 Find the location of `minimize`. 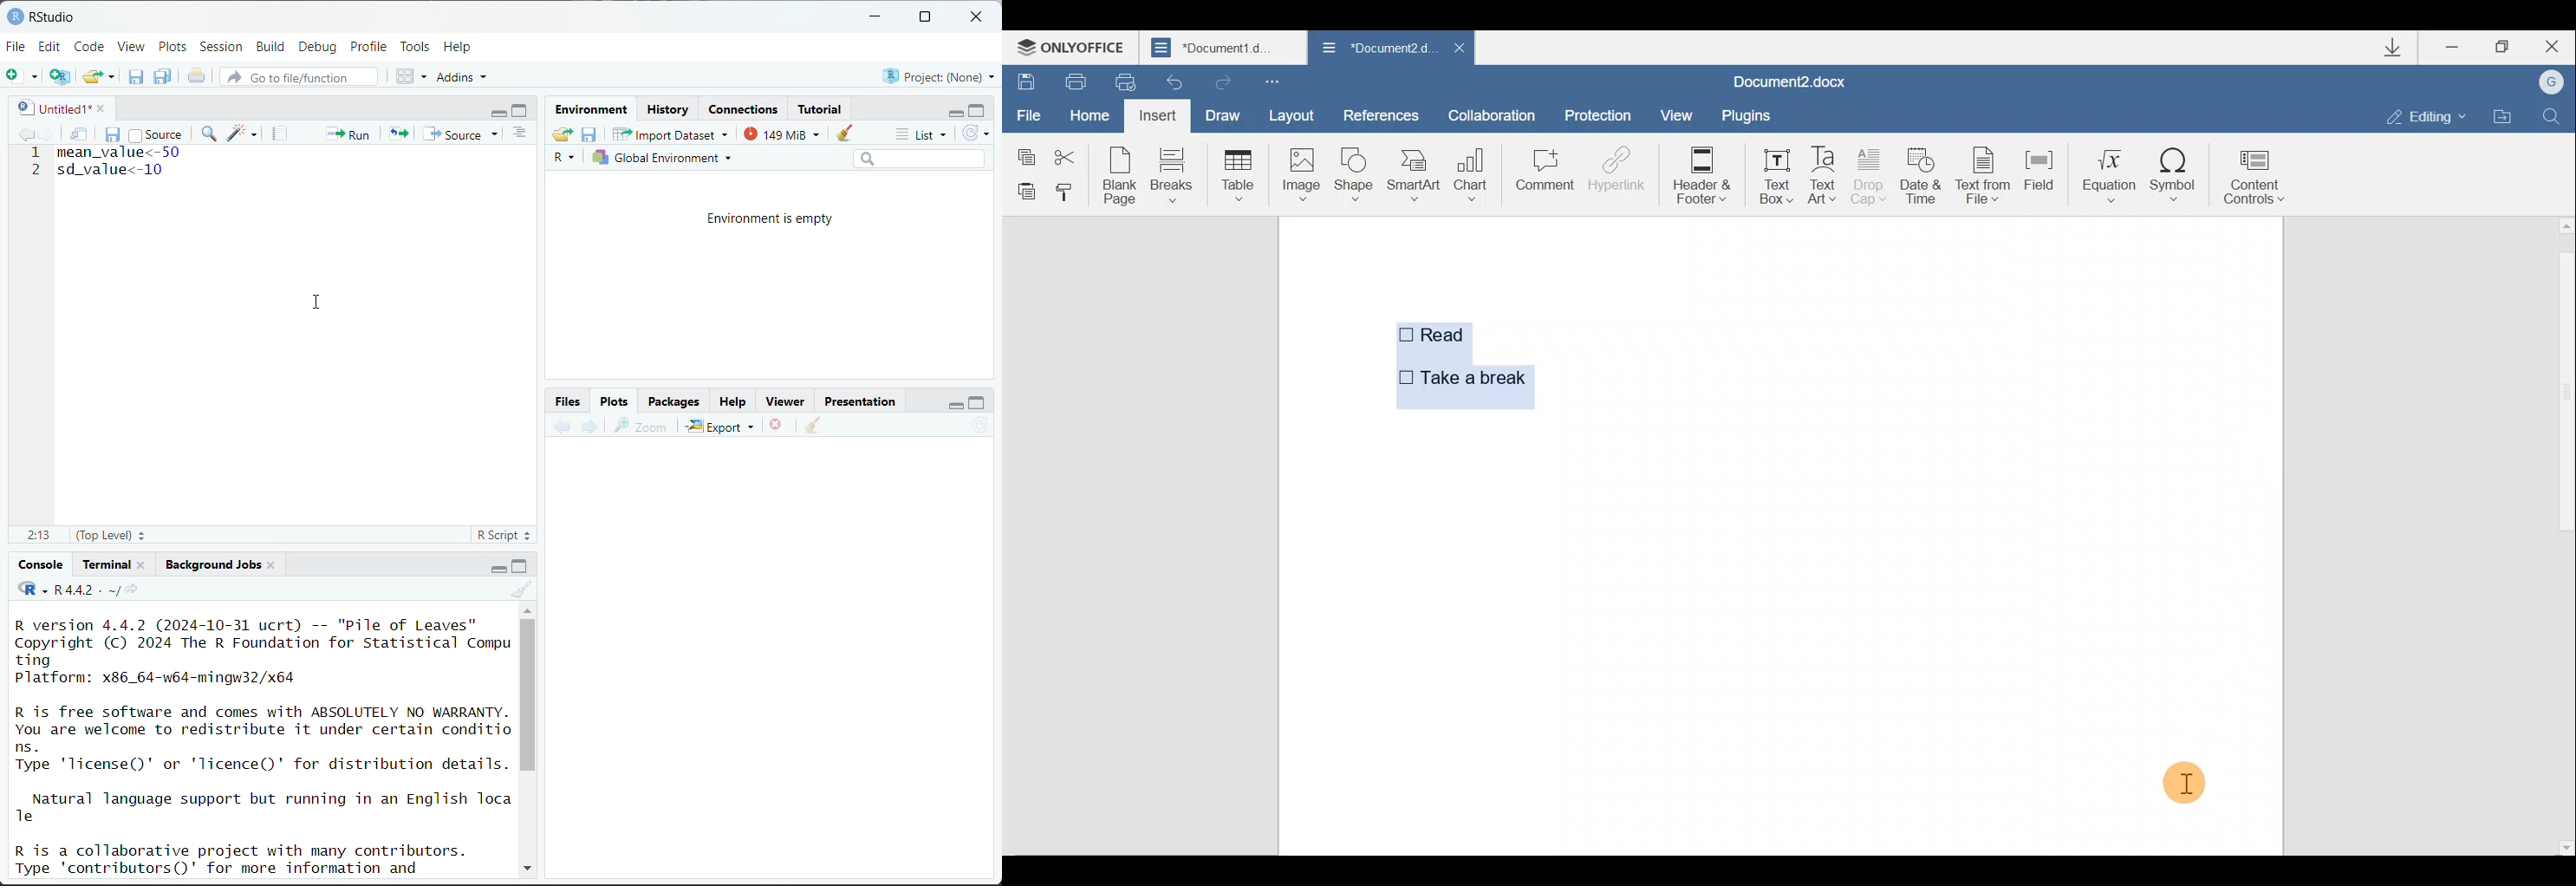

minimize is located at coordinates (876, 17).